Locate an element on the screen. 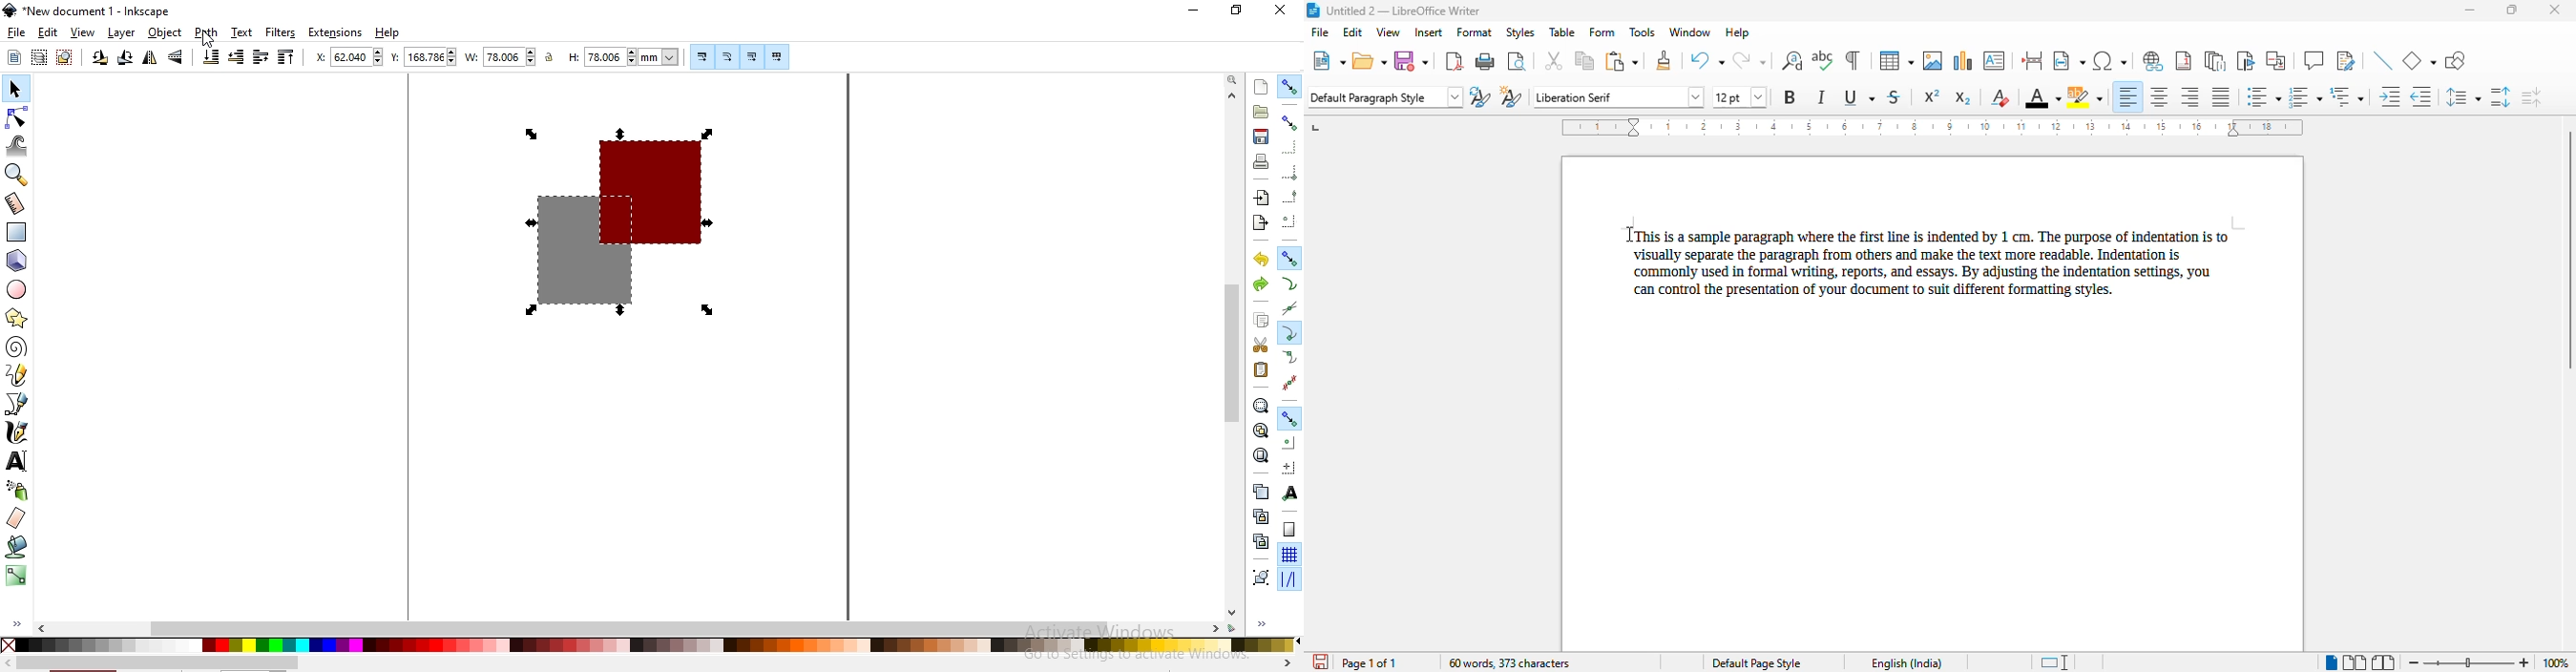  insert is located at coordinates (1427, 33).